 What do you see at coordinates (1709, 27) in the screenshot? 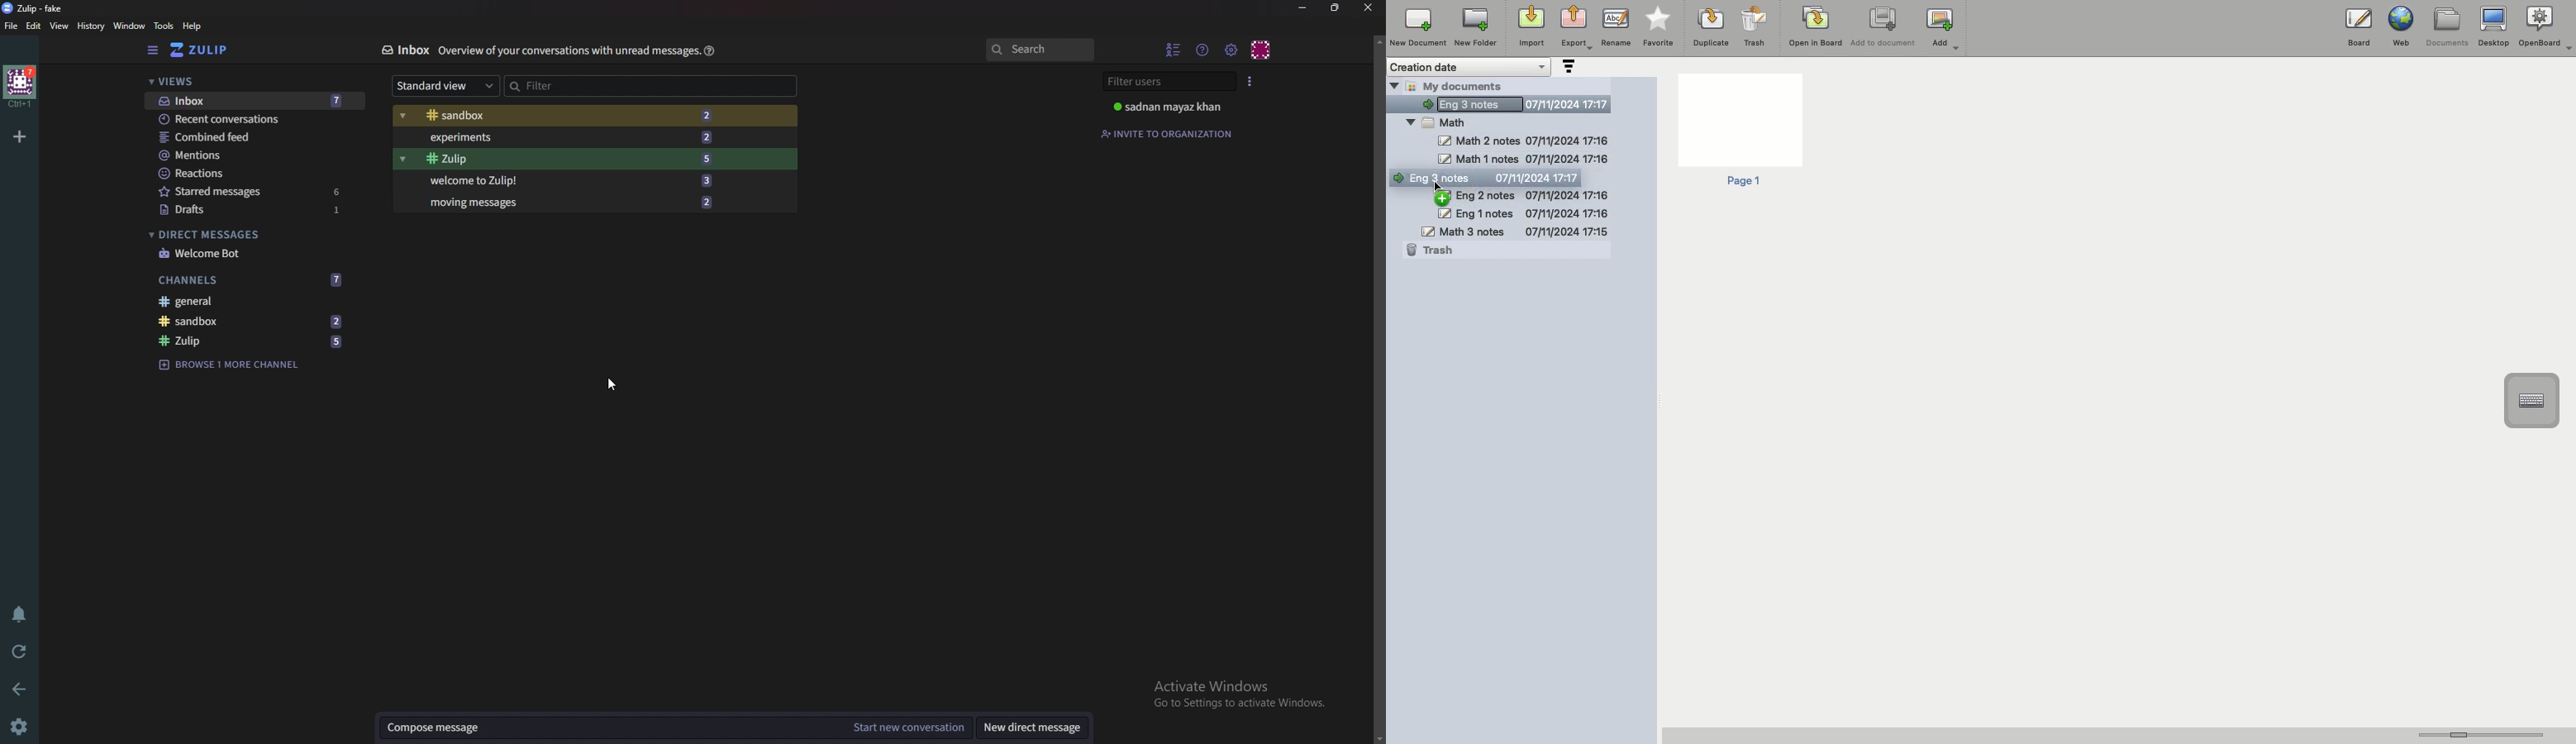
I see `Duplicate` at bounding box center [1709, 27].